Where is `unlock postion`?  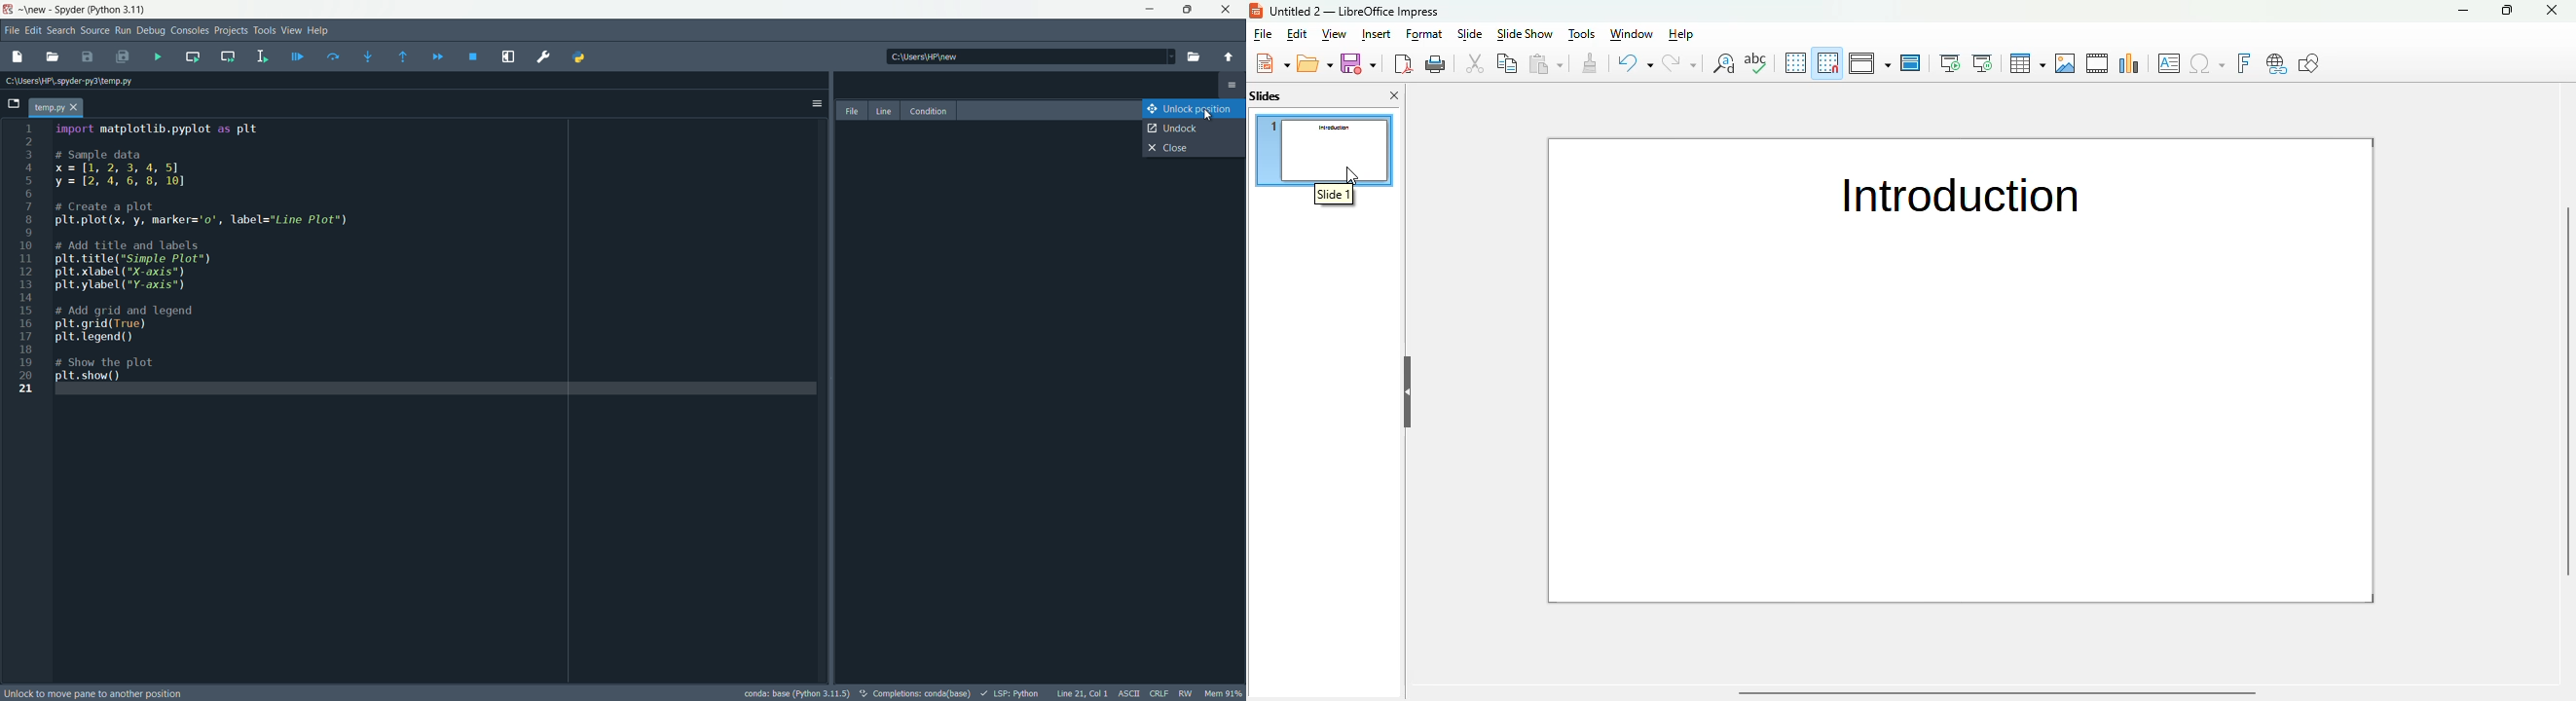
unlock postion is located at coordinates (1196, 108).